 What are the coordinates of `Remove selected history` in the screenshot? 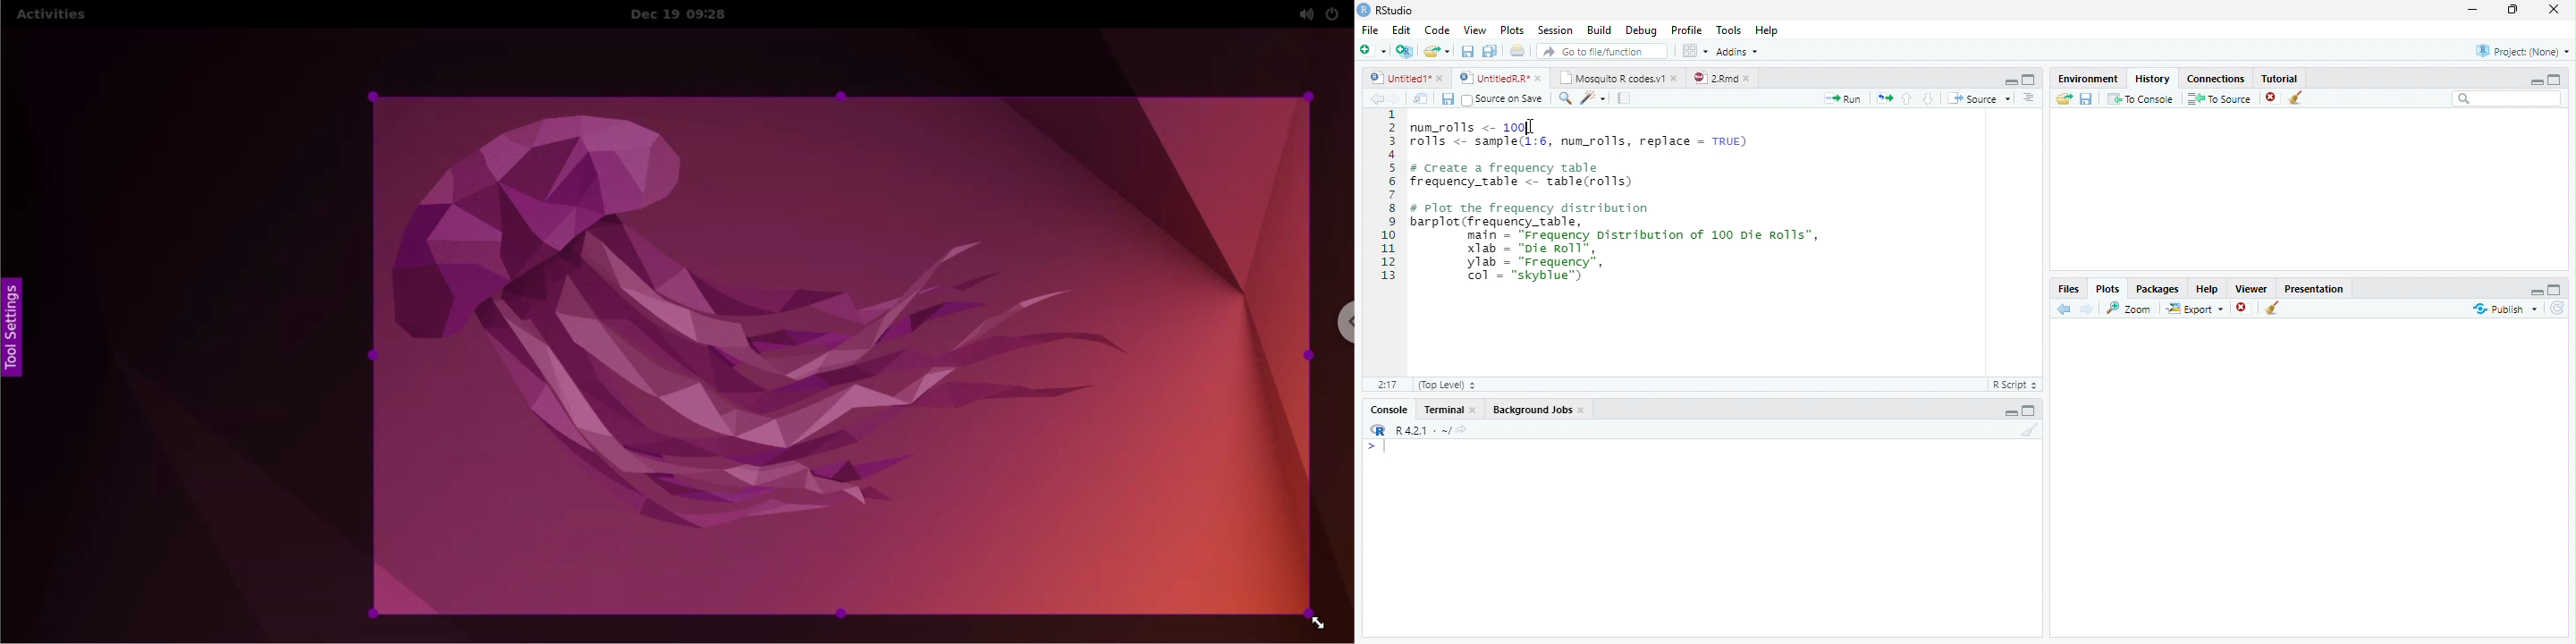 It's located at (2271, 97).